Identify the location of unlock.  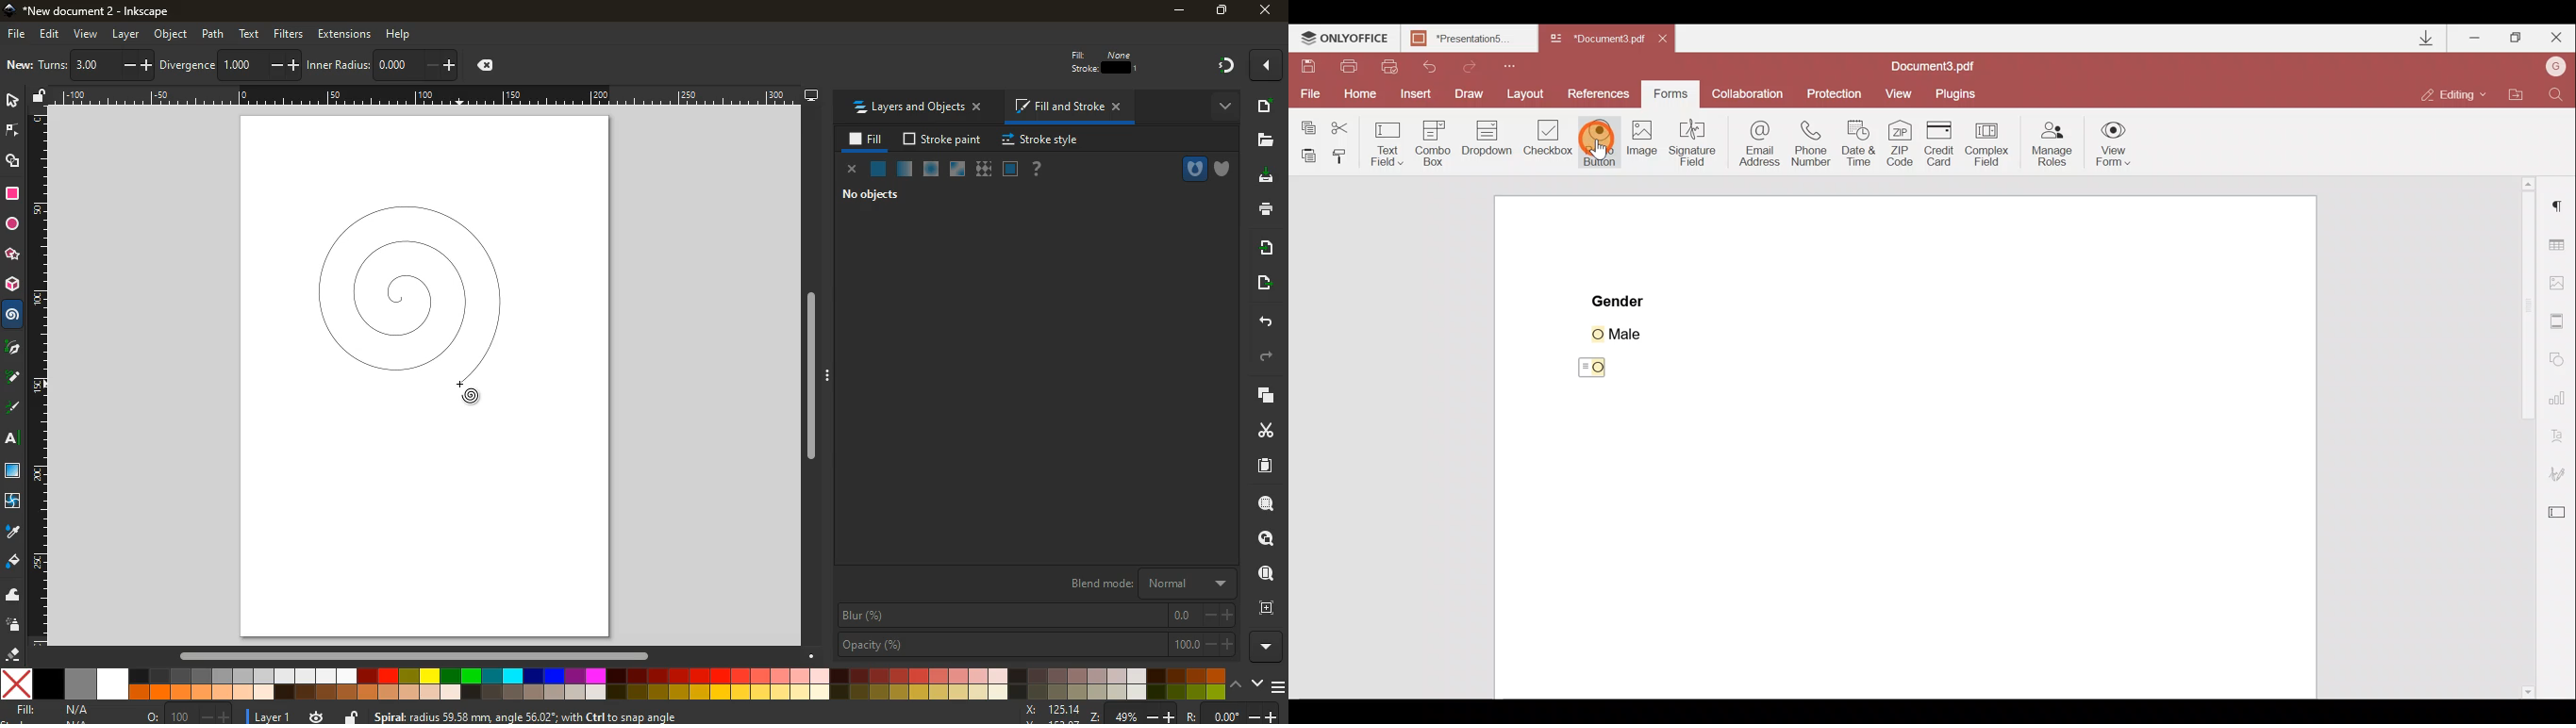
(36, 98).